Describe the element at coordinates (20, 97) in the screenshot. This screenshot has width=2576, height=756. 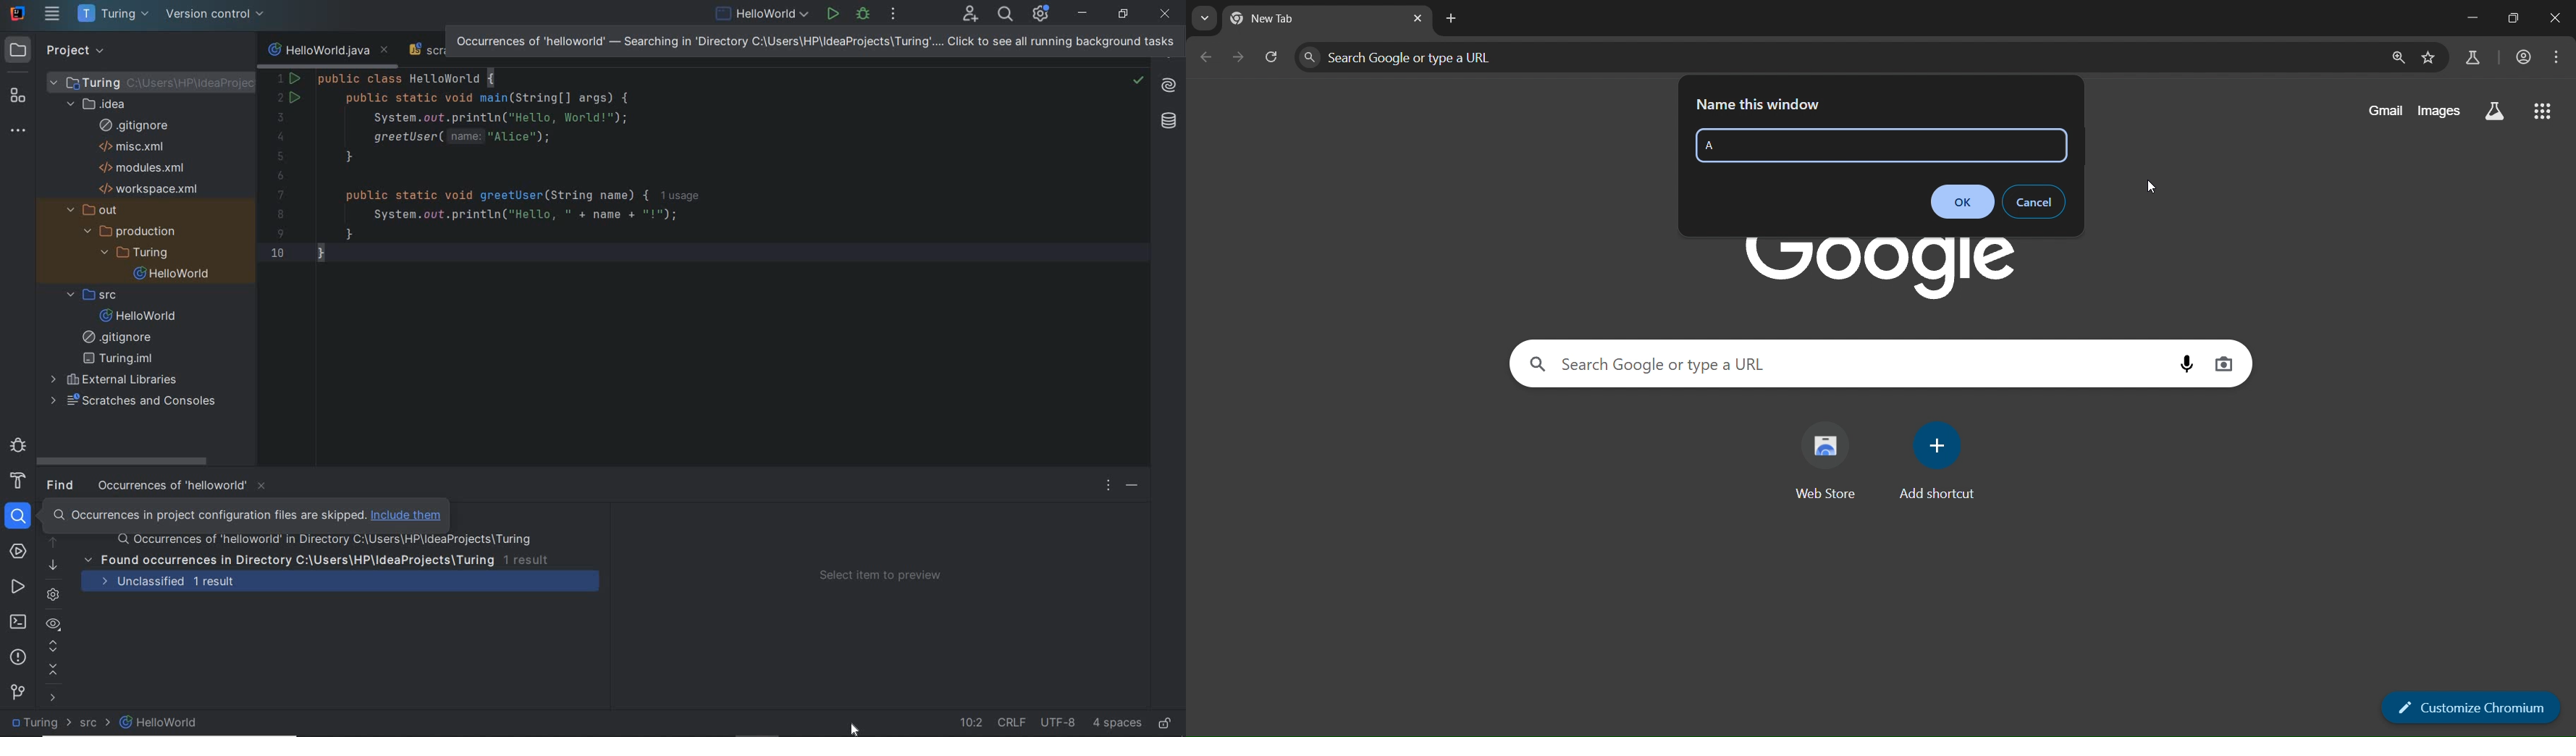
I see `structure` at that location.